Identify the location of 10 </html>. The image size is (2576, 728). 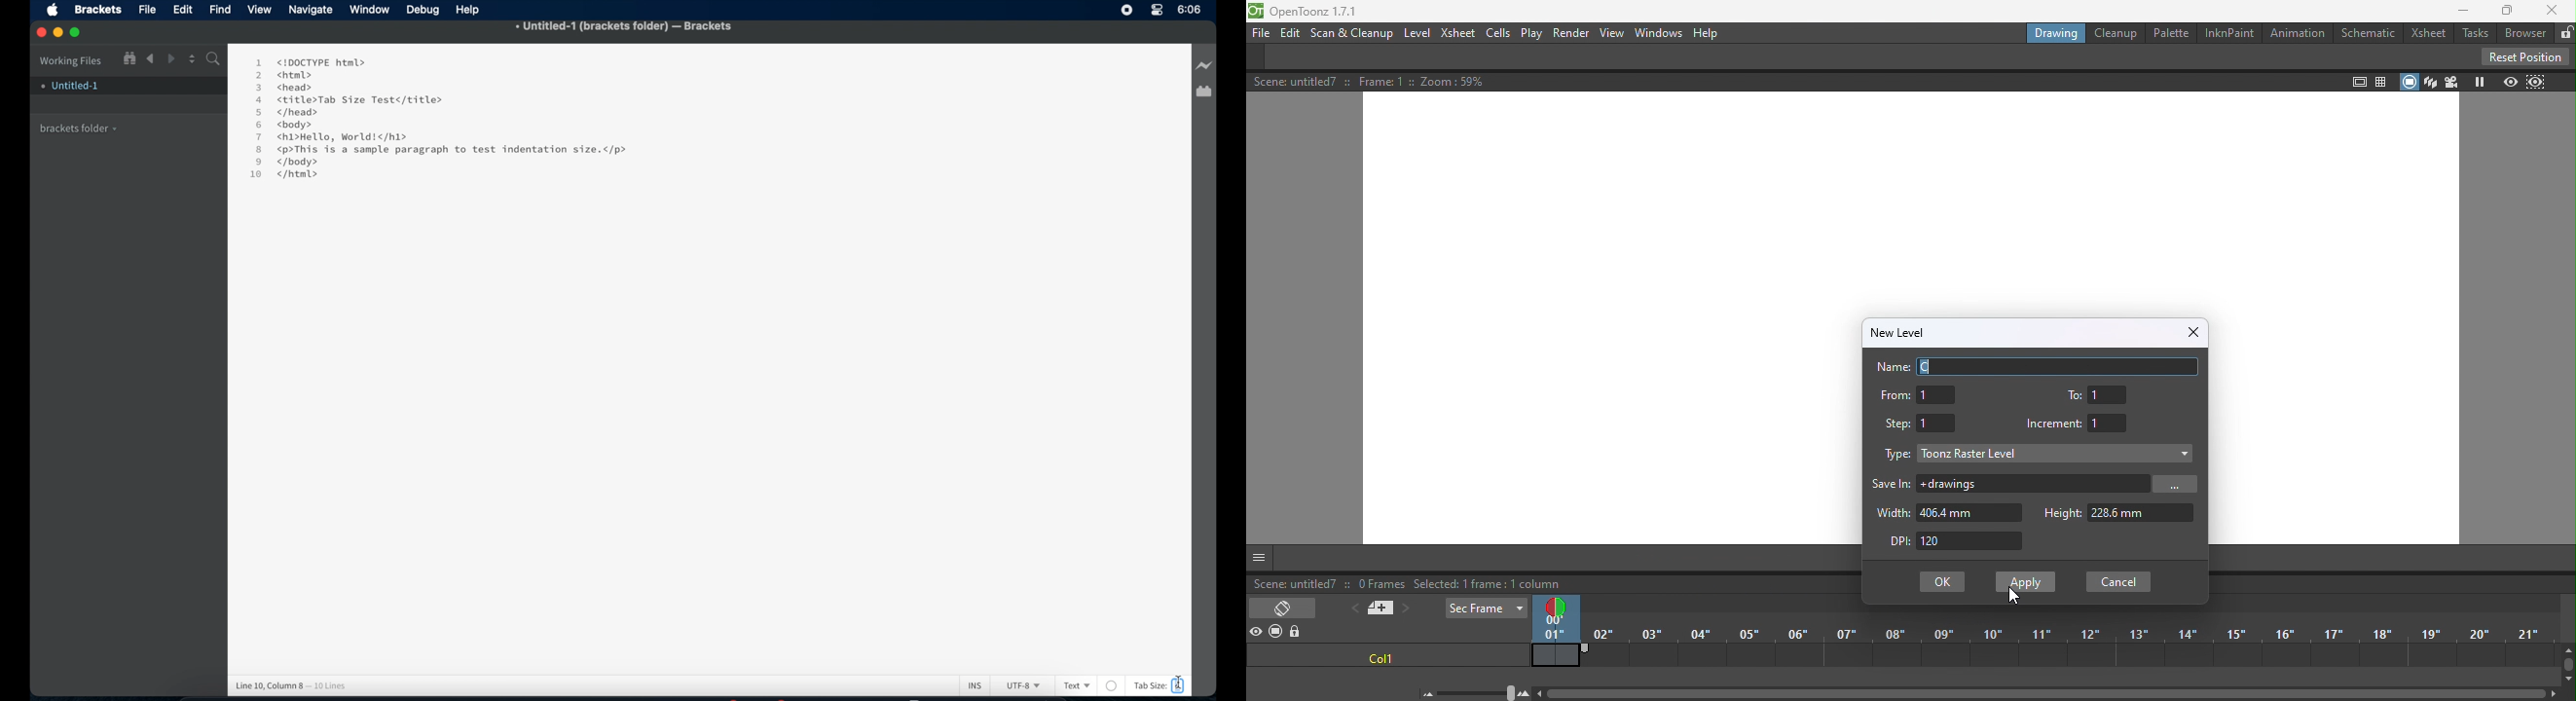
(280, 177).